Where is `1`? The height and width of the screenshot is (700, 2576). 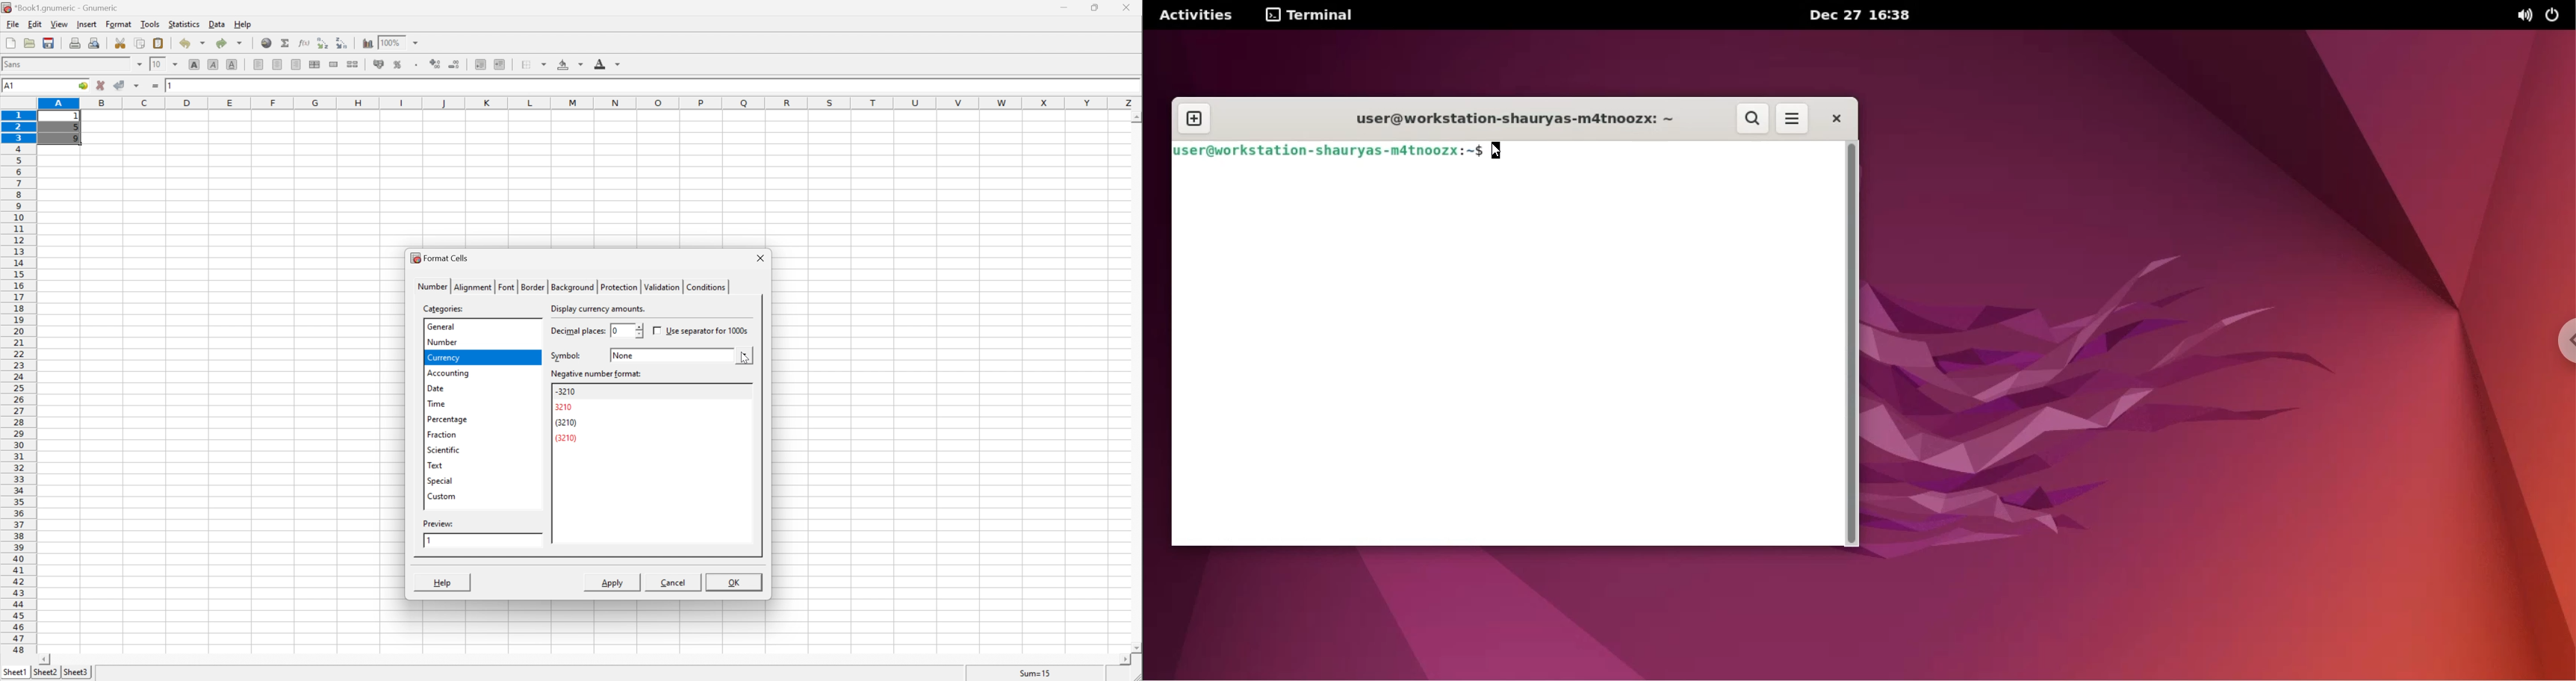 1 is located at coordinates (429, 540).